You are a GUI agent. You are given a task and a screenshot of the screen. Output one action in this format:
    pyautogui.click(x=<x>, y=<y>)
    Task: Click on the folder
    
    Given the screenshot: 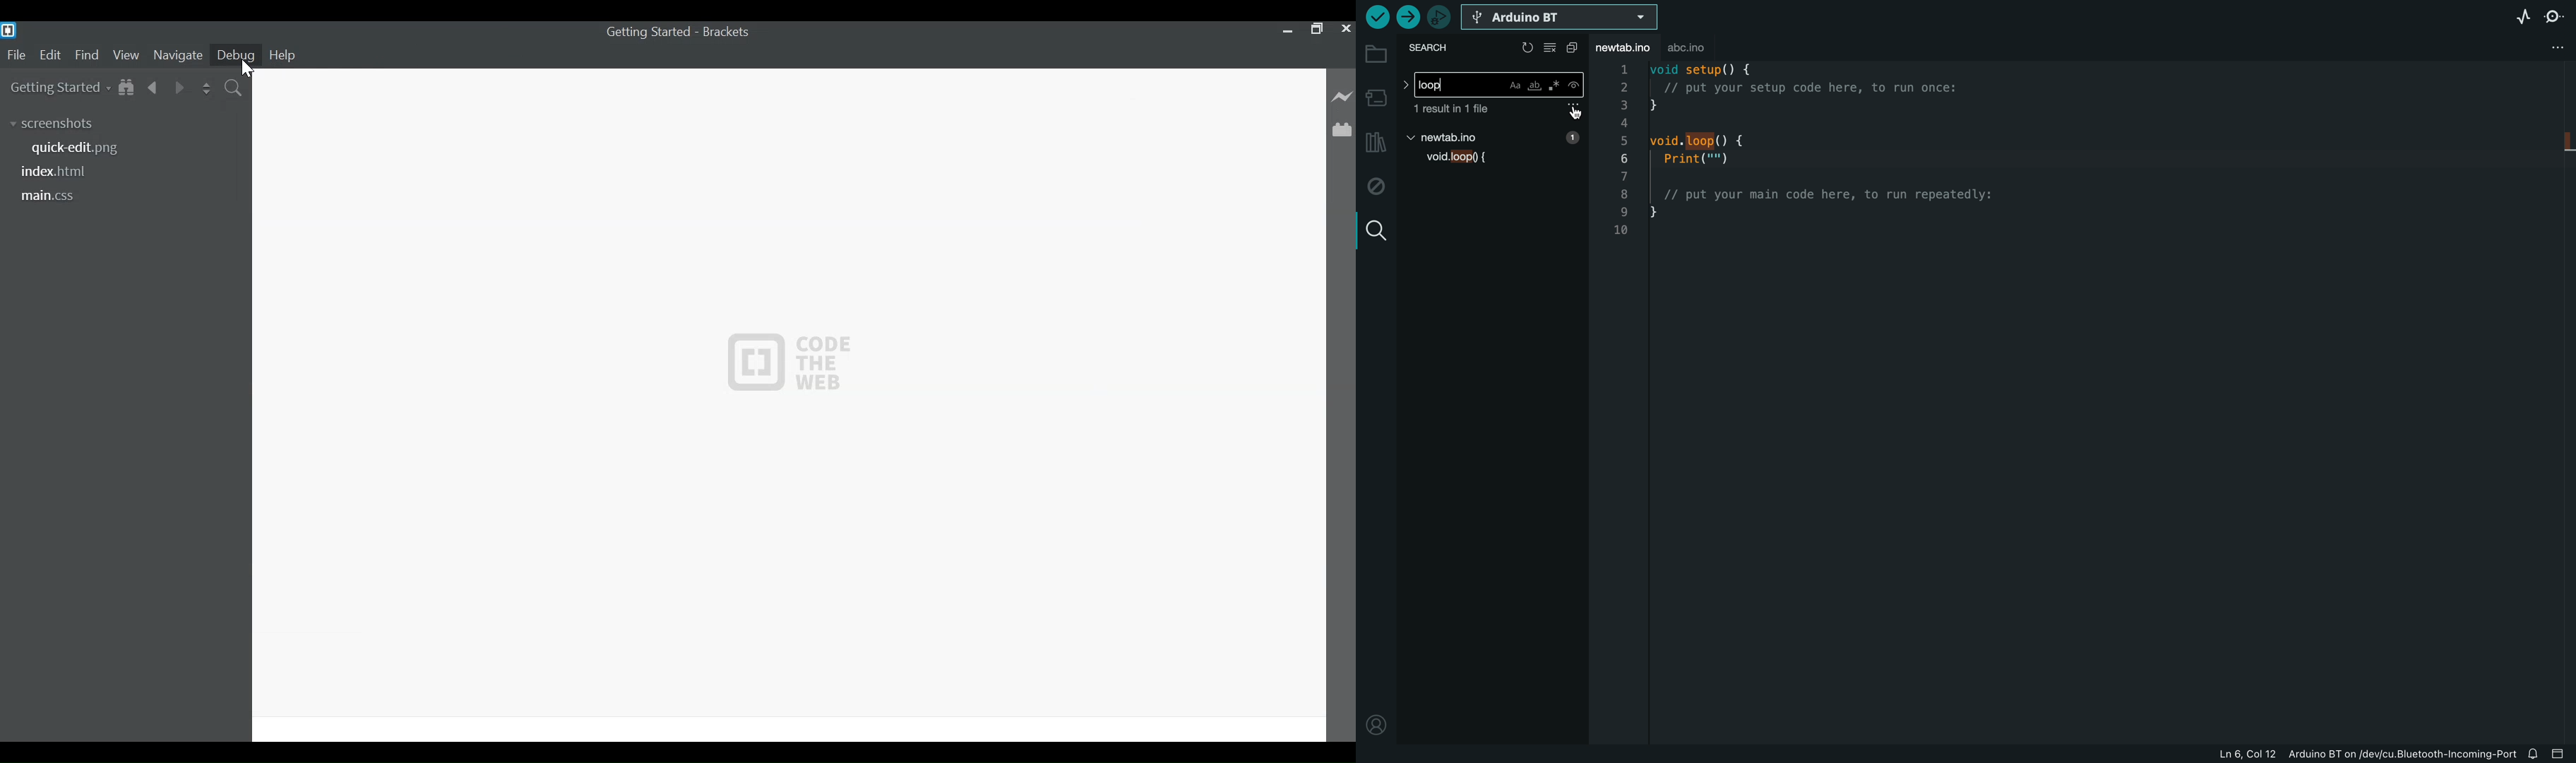 What is the action you would take?
    pyautogui.click(x=1377, y=55)
    